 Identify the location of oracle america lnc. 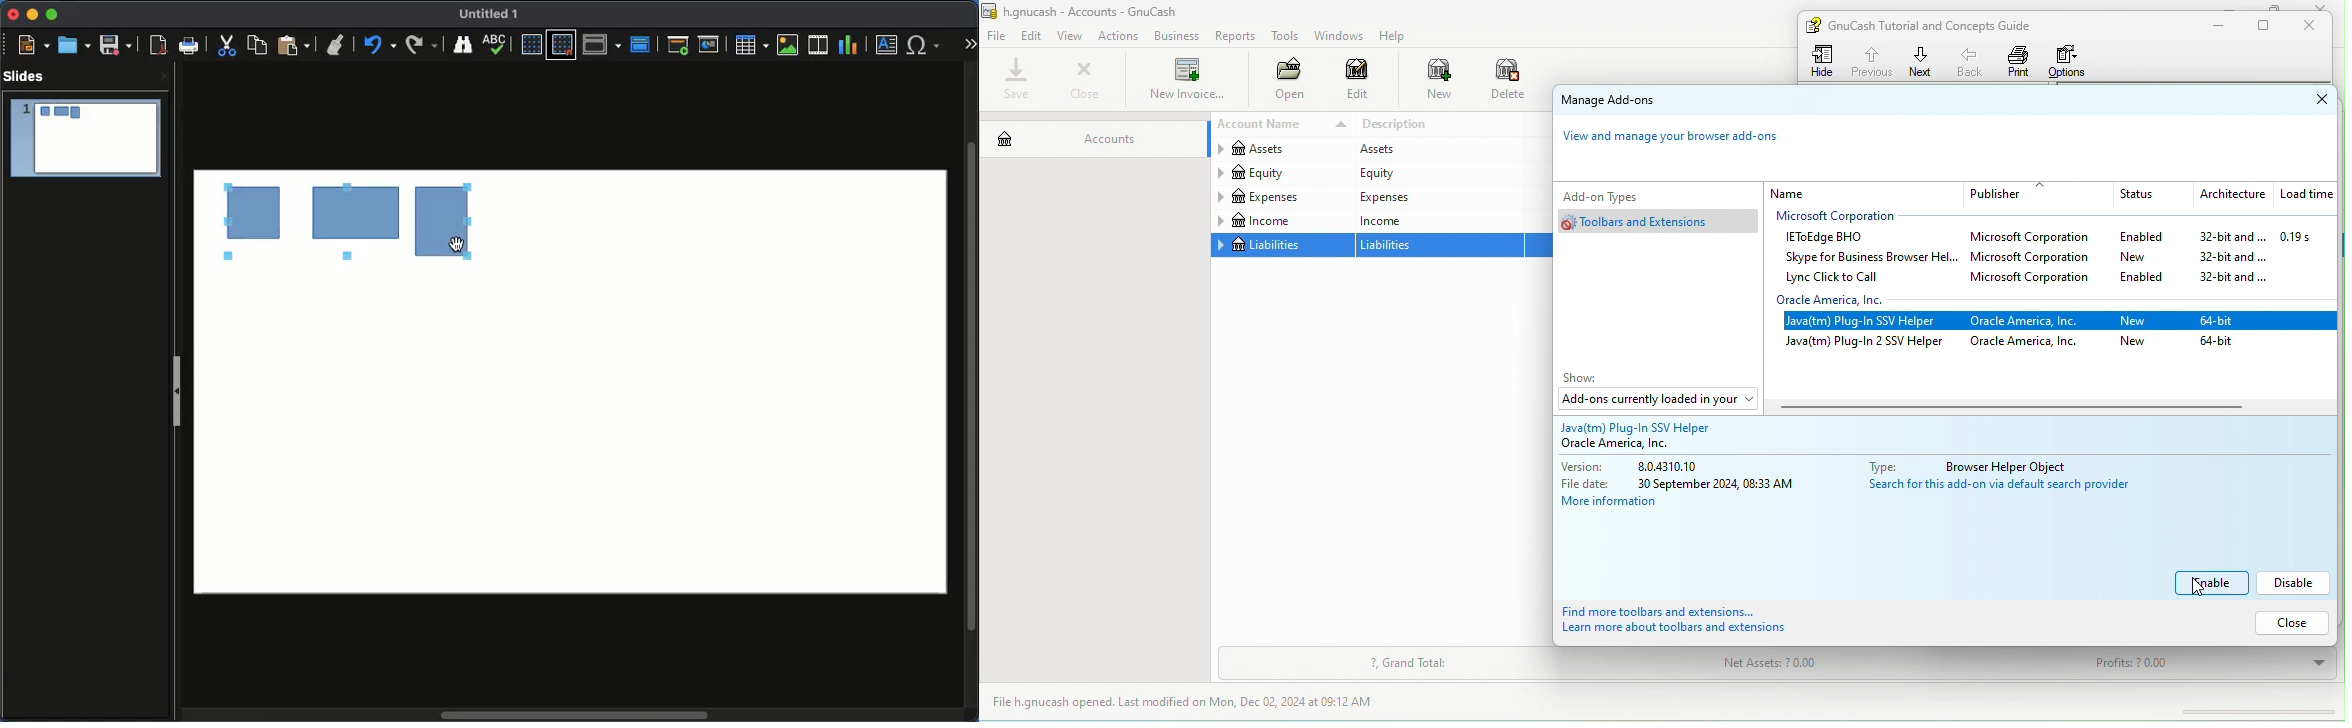
(1847, 300).